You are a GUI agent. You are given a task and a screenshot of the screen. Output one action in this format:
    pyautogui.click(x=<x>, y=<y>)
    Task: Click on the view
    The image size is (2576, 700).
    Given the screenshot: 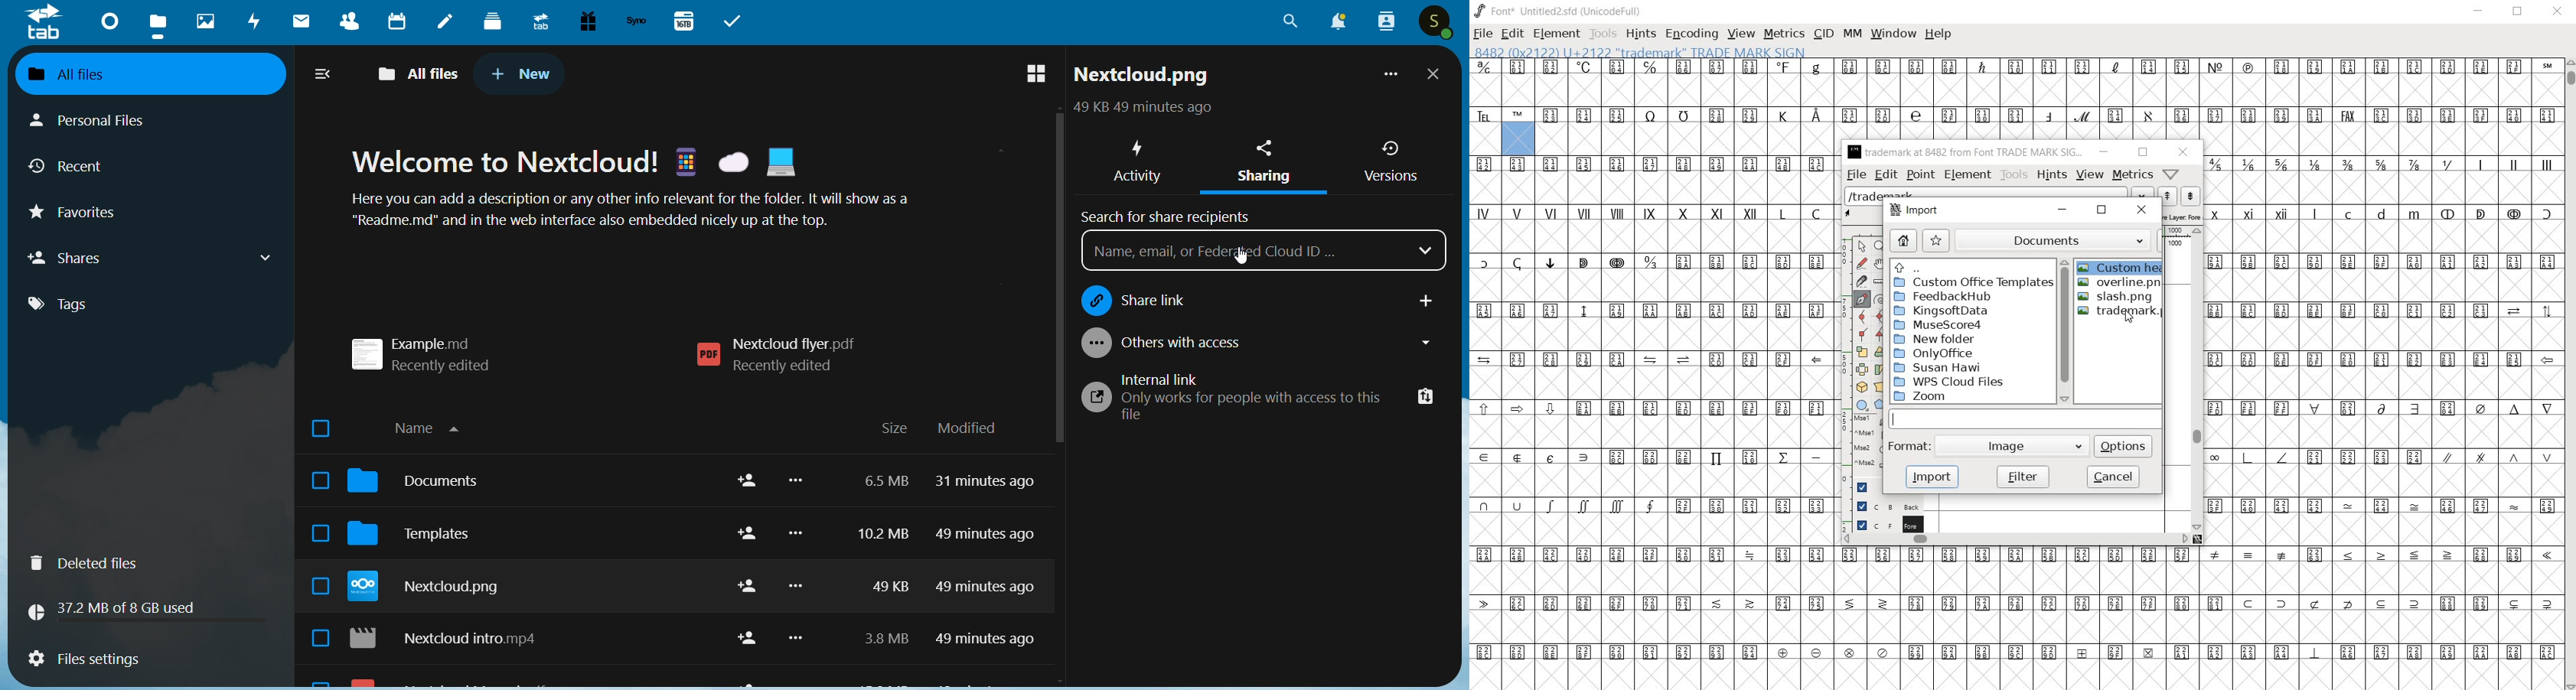 What is the action you would take?
    pyautogui.click(x=2090, y=175)
    